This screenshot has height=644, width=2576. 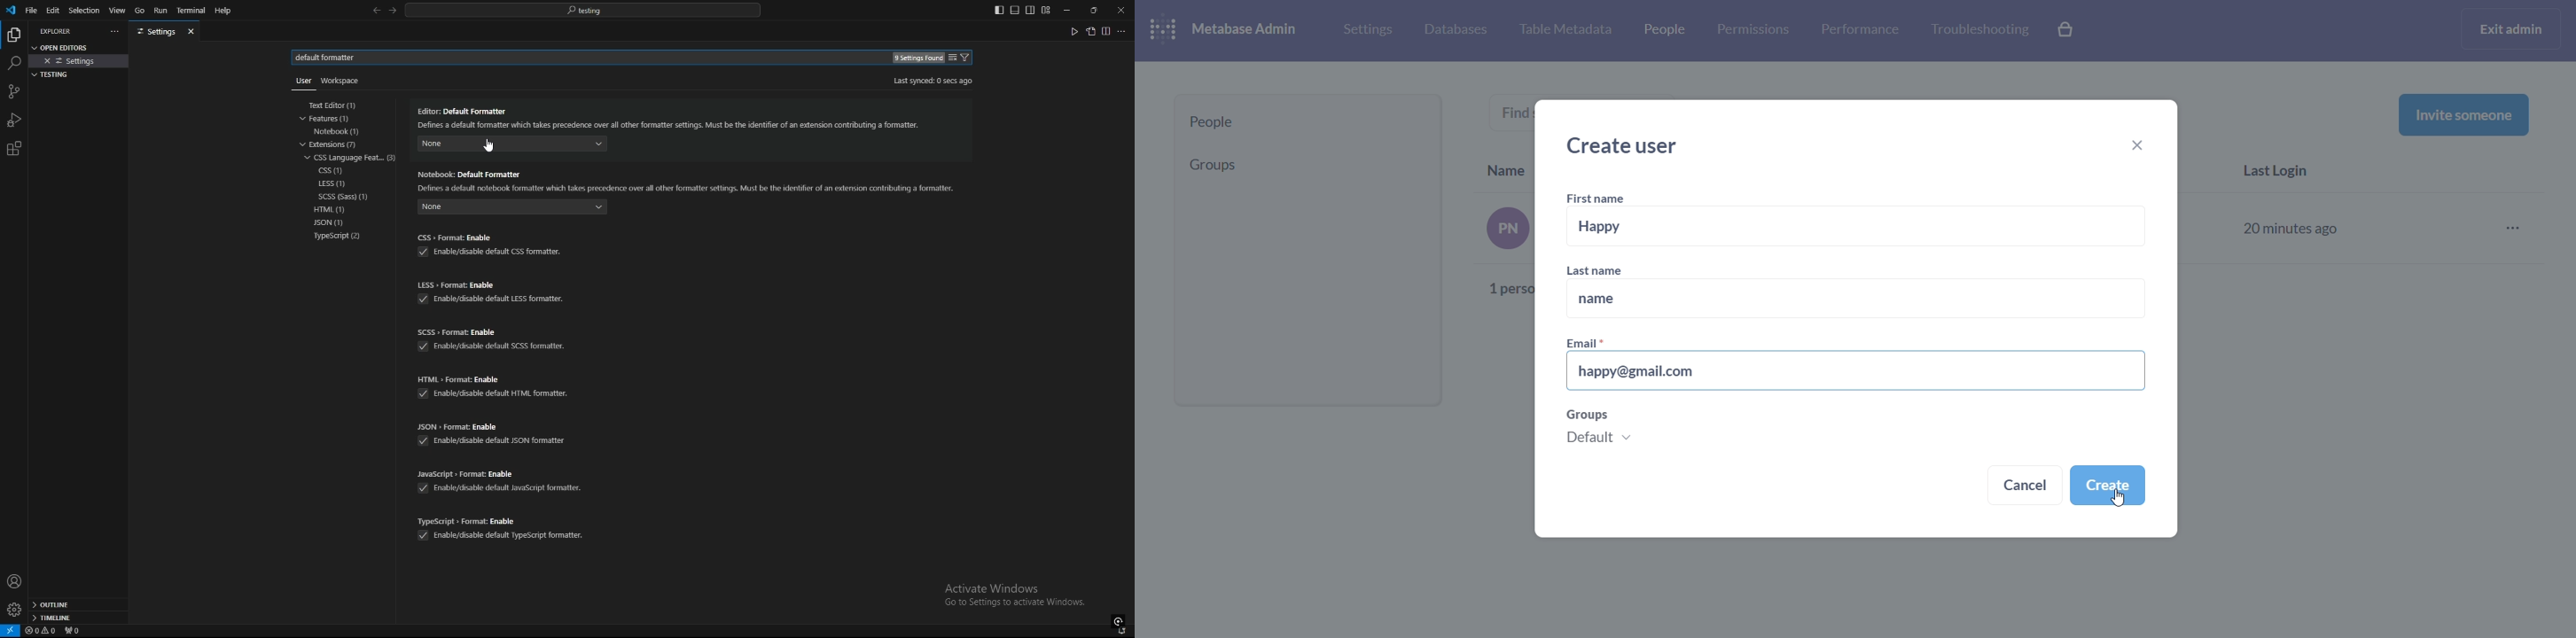 What do you see at coordinates (496, 301) in the screenshot?
I see `enable /disable default less formatter` at bounding box center [496, 301].